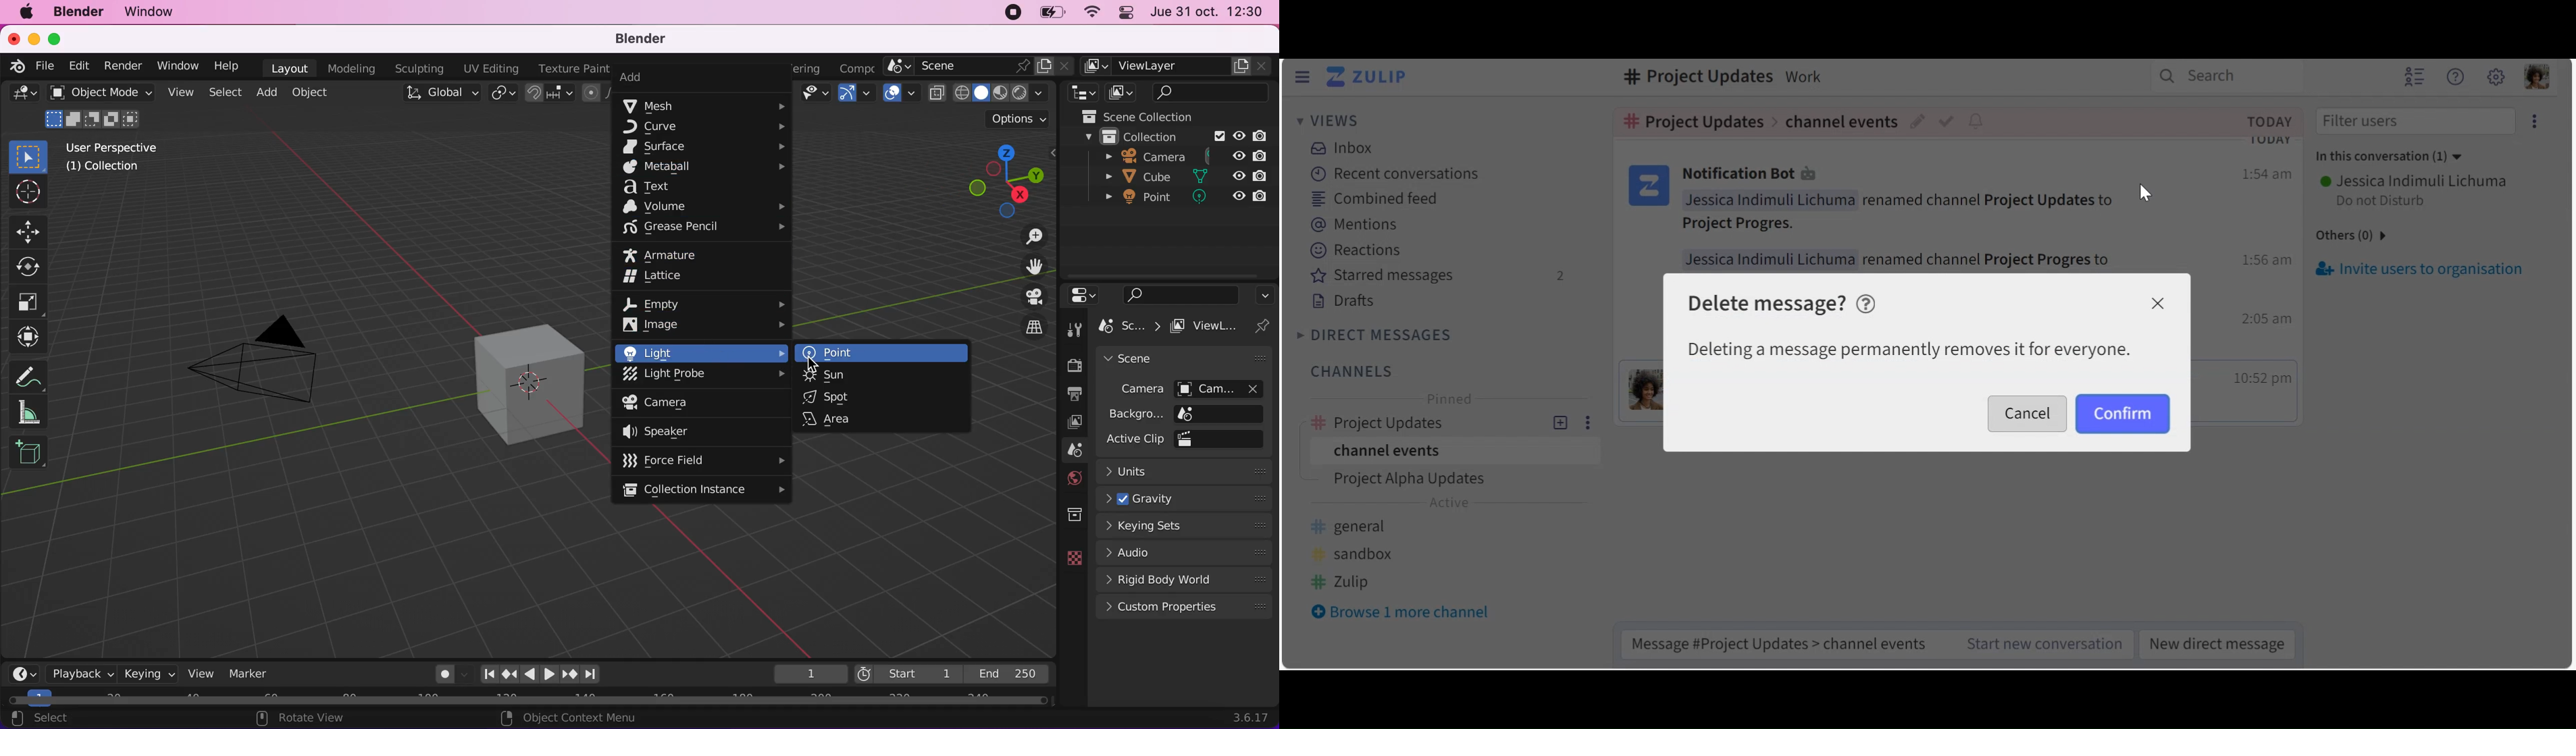 This screenshot has width=2576, height=756. Describe the element at coordinates (1210, 326) in the screenshot. I see `viewlayer` at that location.